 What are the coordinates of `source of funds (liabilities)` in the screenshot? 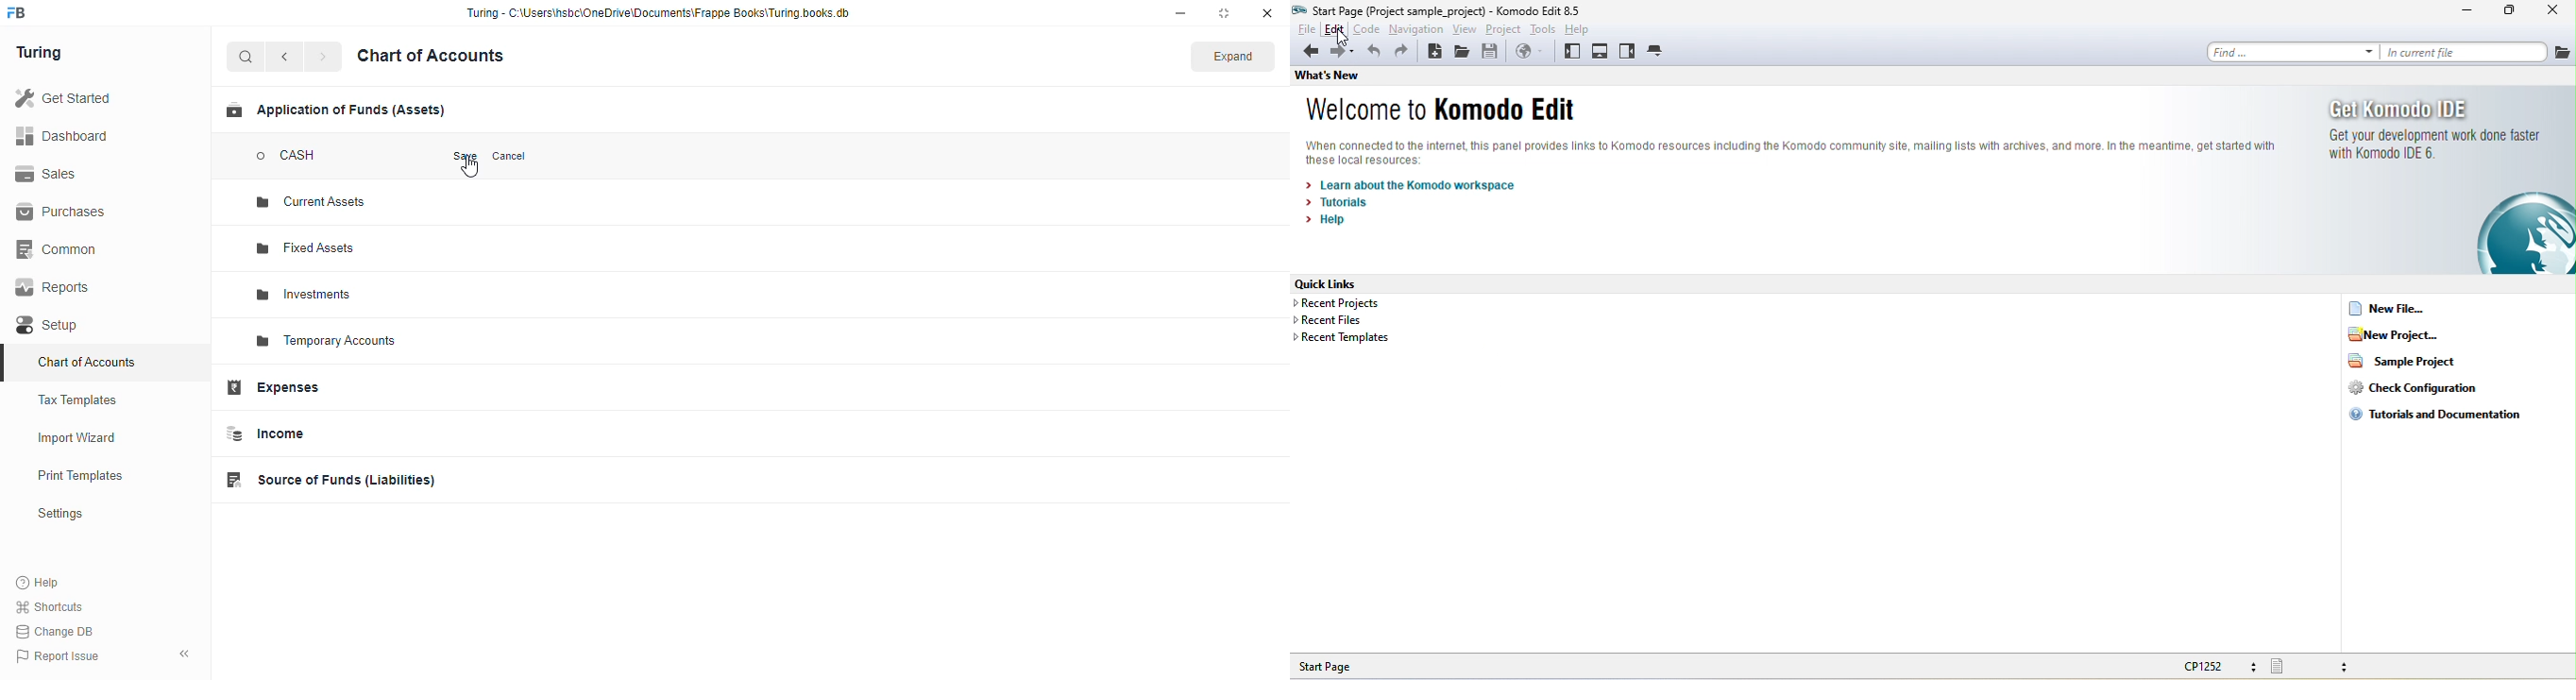 It's located at (330, 480).